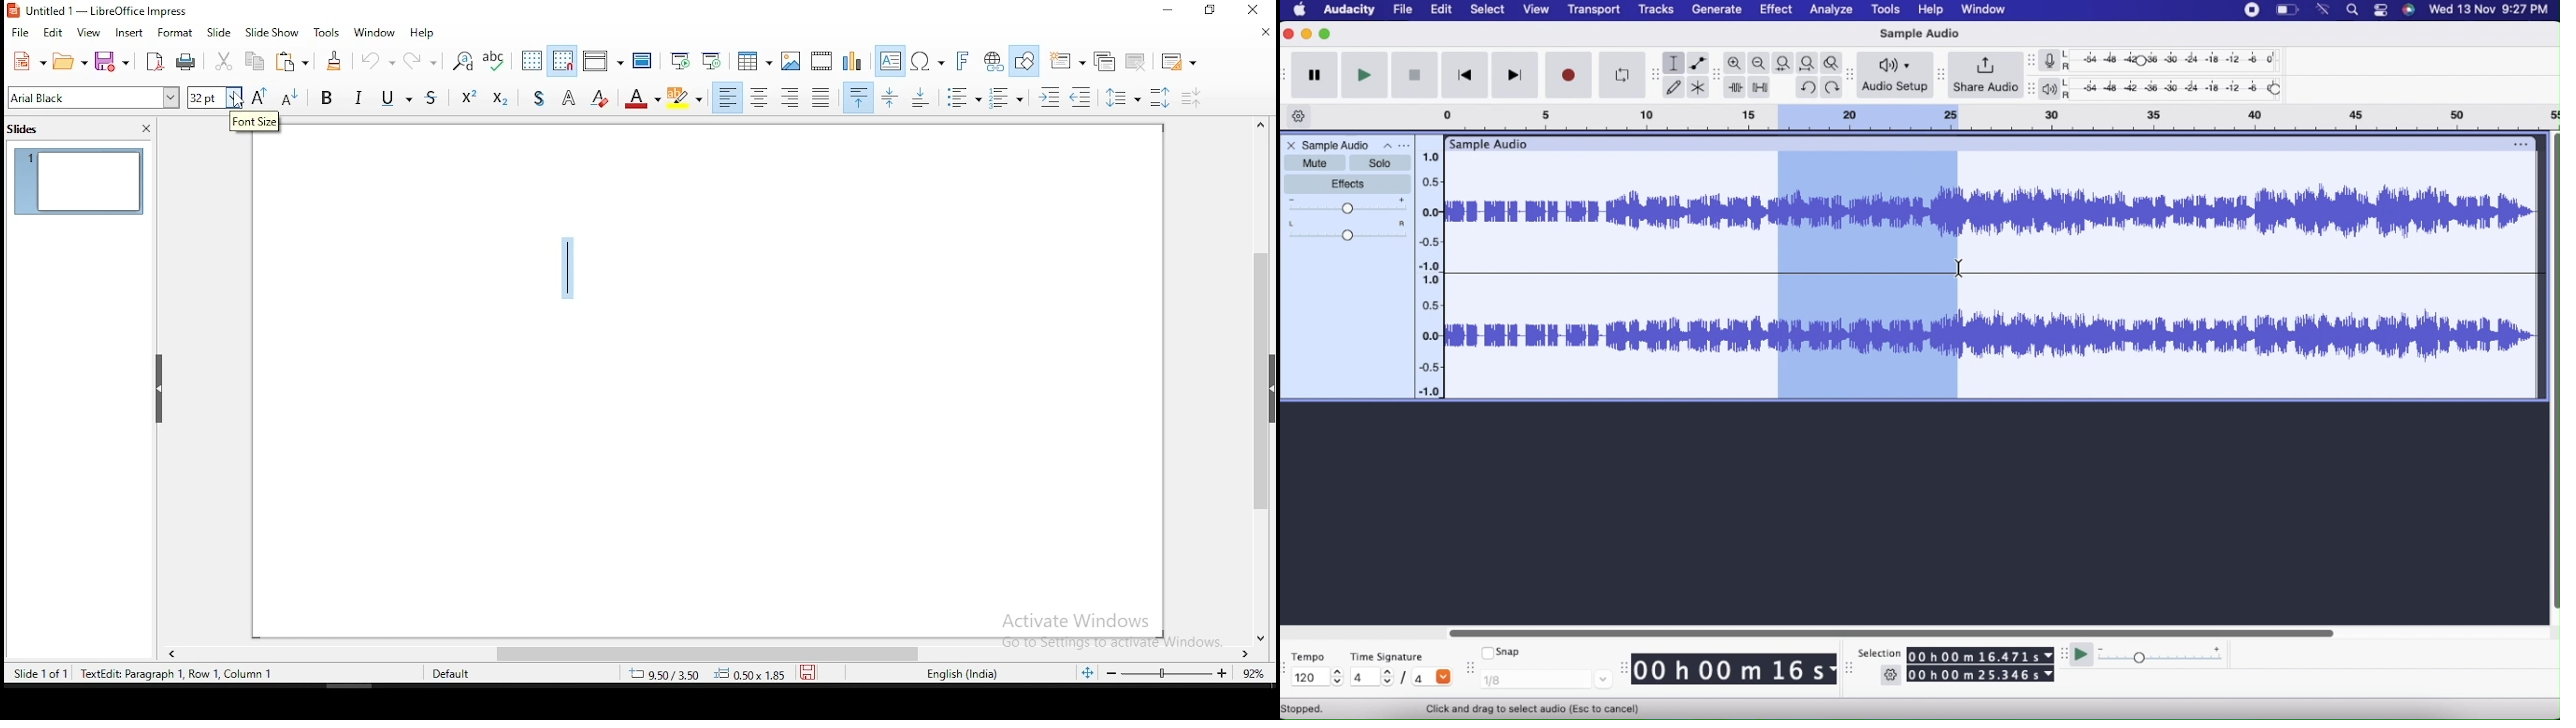  I want to click on Pause, so click(1315, 76).